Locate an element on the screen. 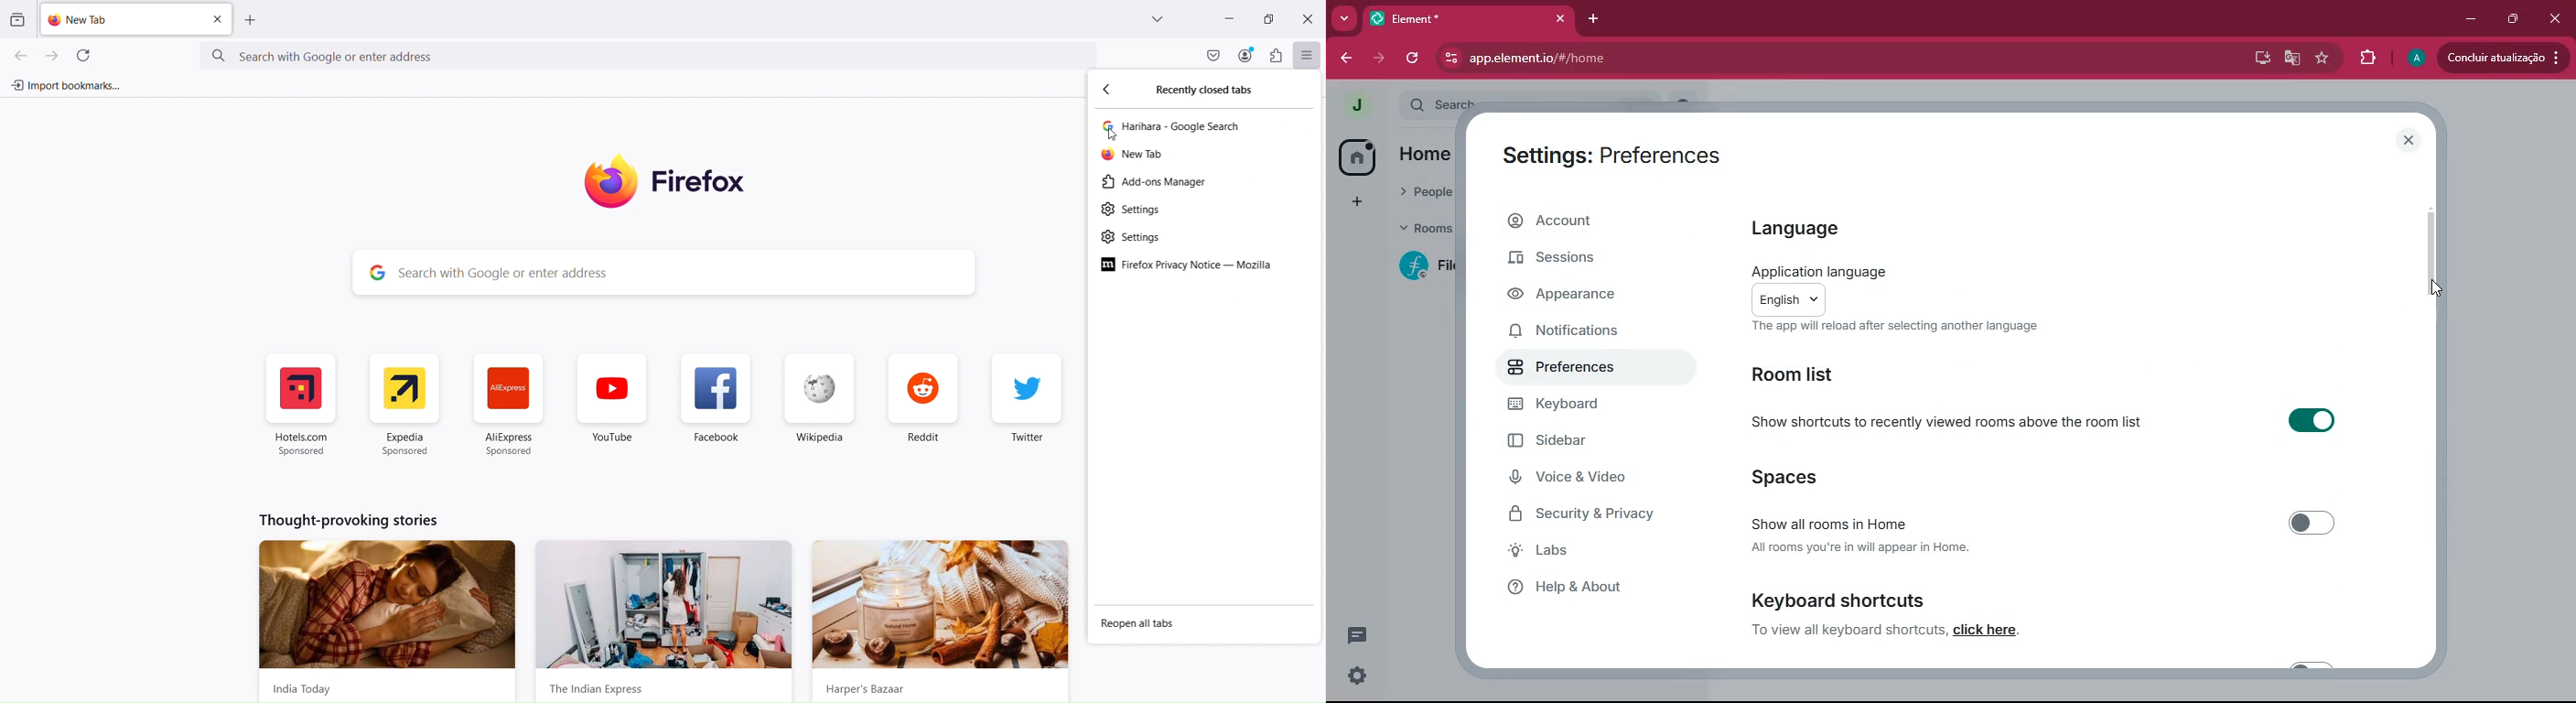 This screenshot has height=728, width=2576. Minimize is located at coordinates (1229, 19).